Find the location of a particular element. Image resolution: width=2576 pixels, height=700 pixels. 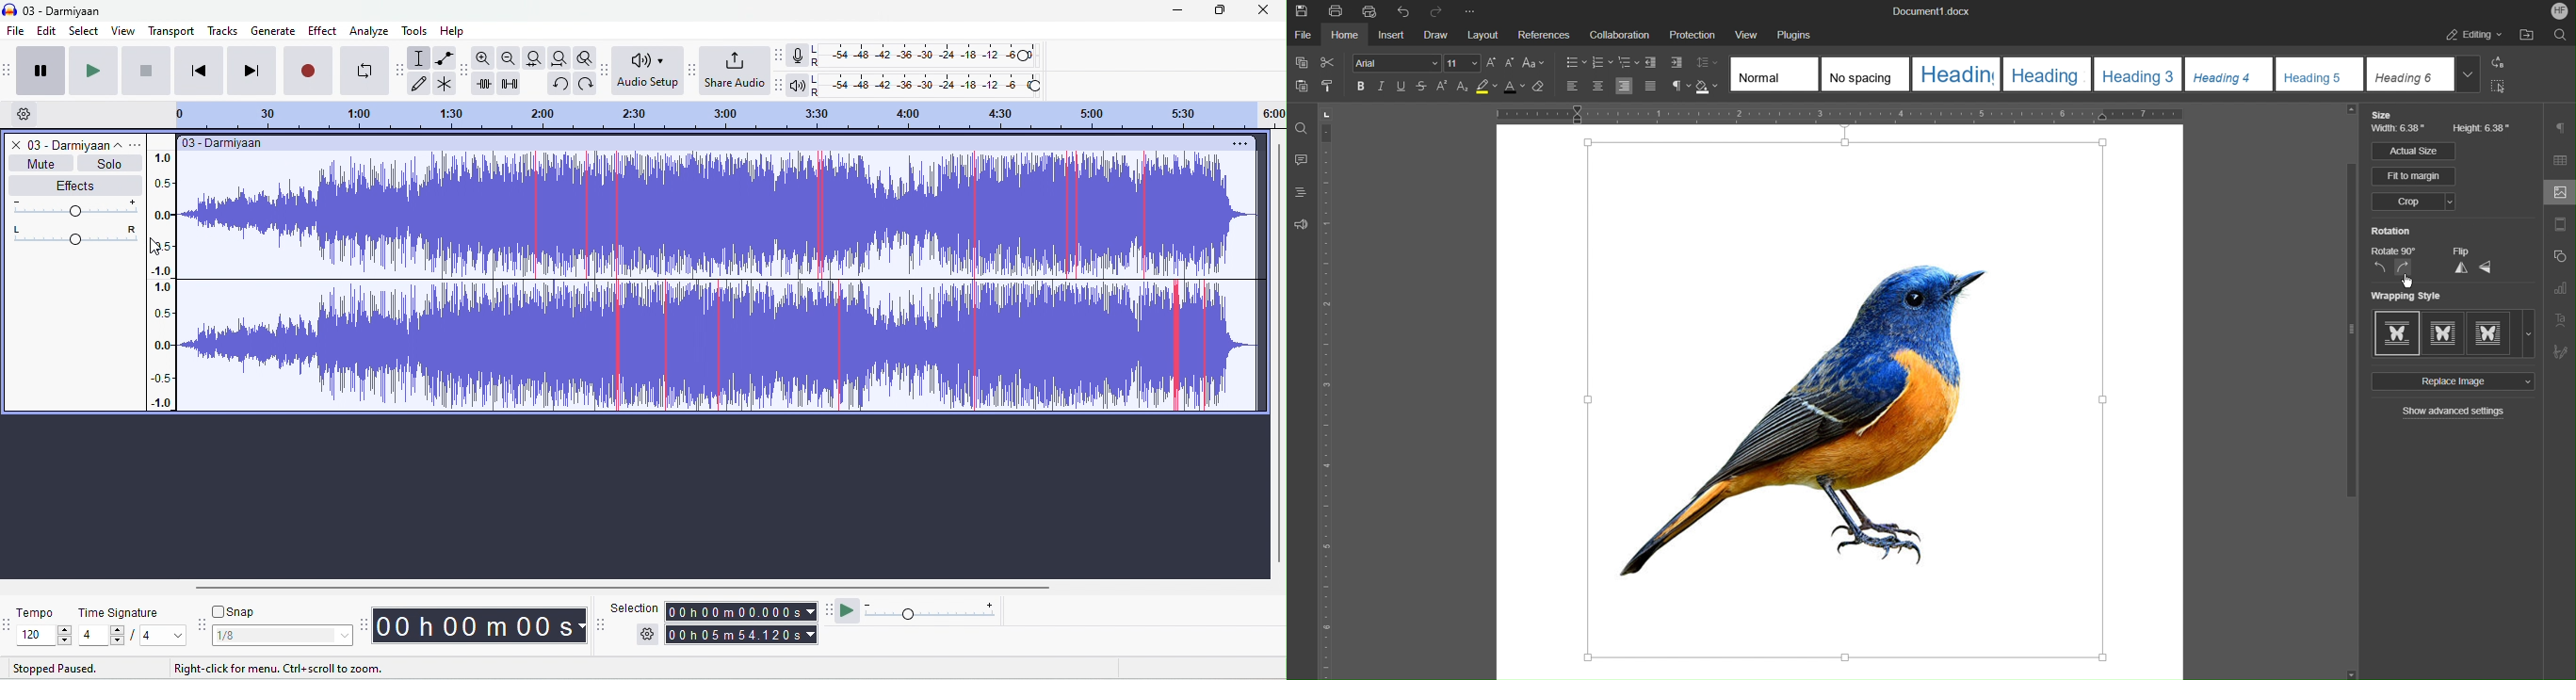

Heading 5 is located at coordinates (2320, 73).